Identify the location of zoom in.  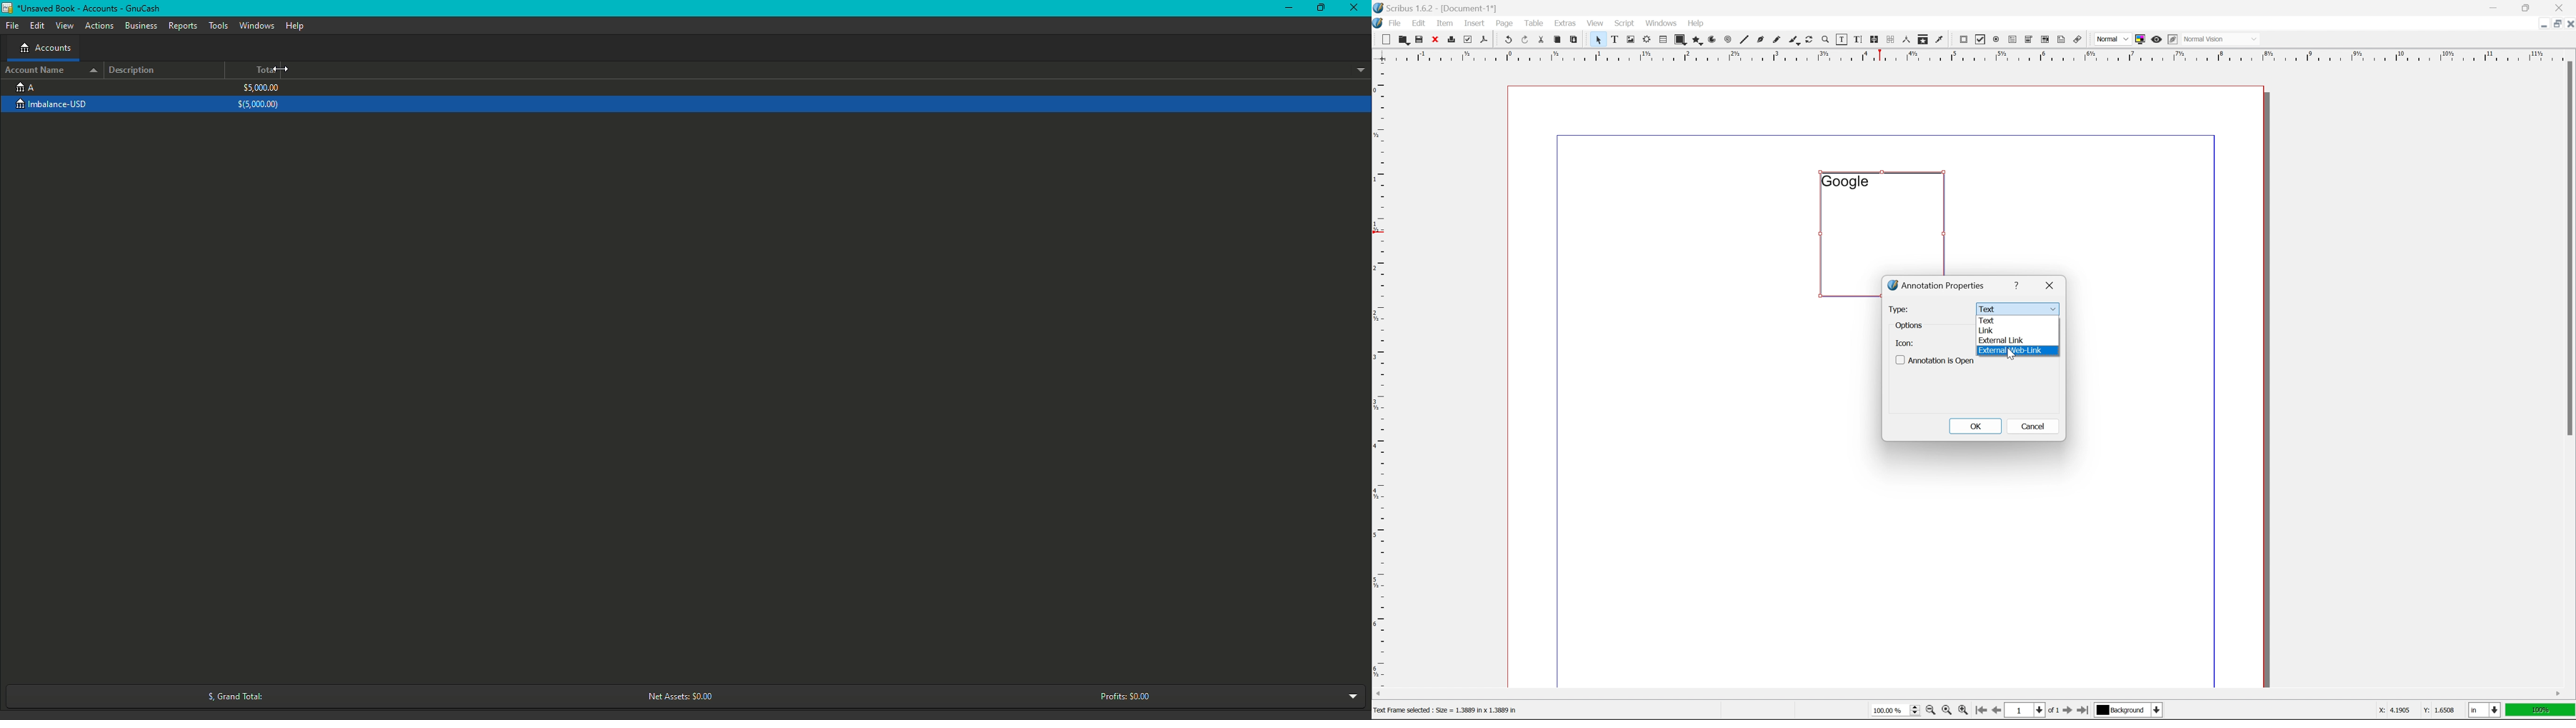
(1963, 711).